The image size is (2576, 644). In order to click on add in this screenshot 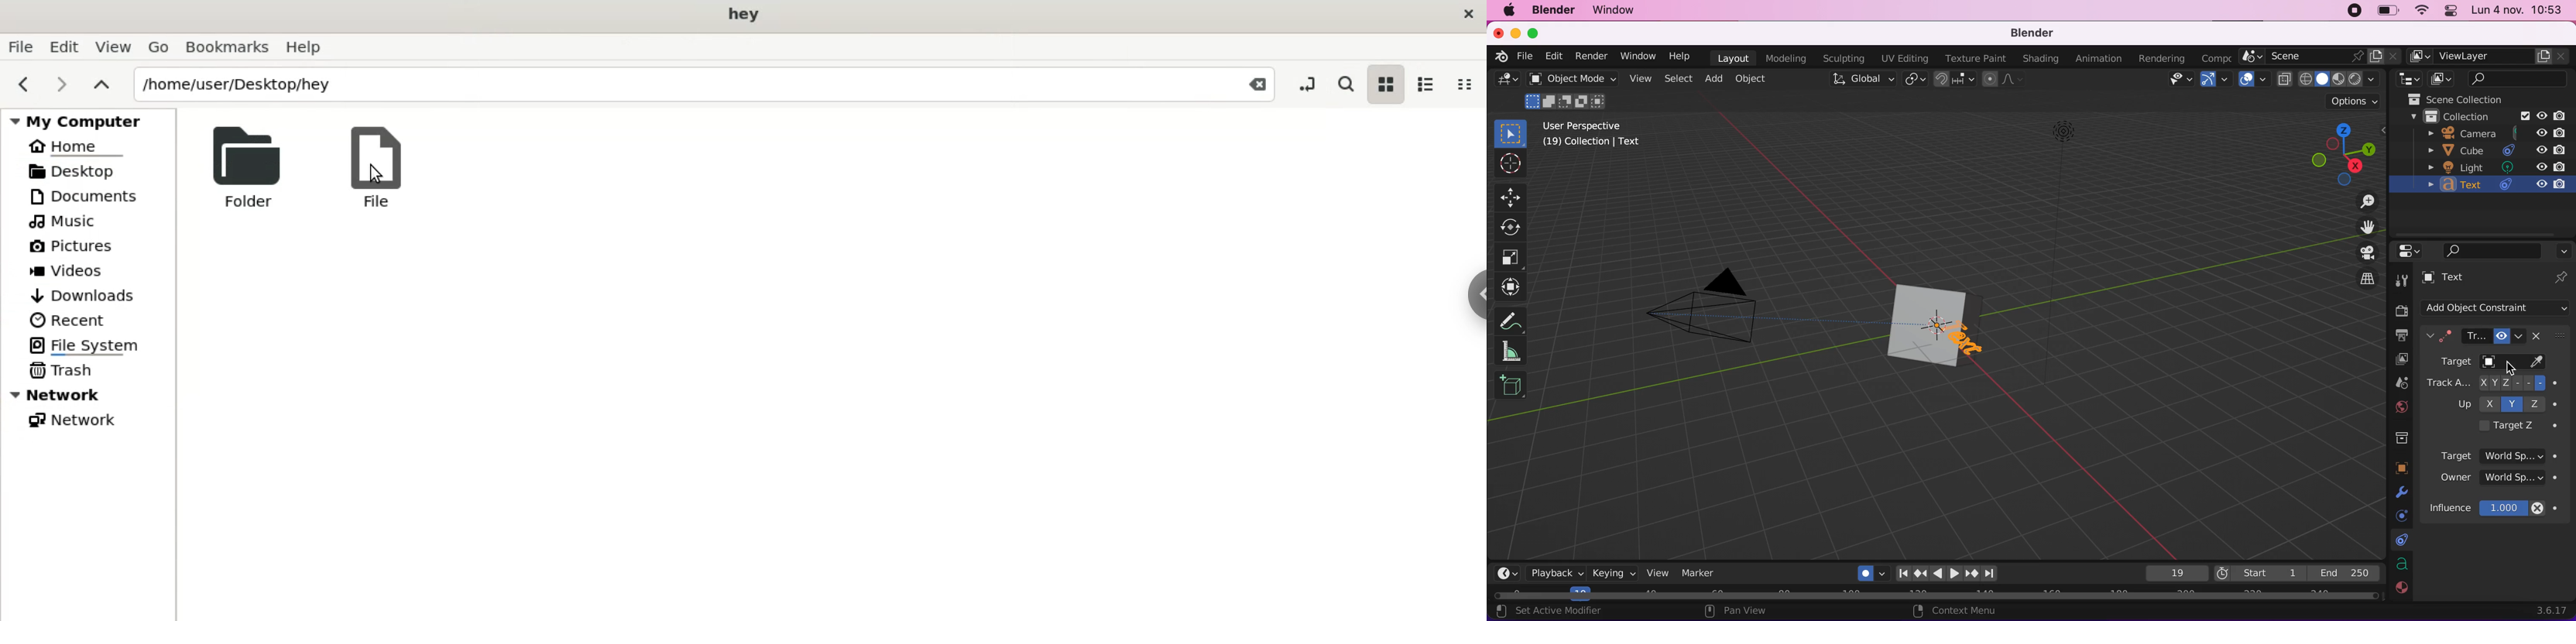, I will do `click(1716, 80)`.